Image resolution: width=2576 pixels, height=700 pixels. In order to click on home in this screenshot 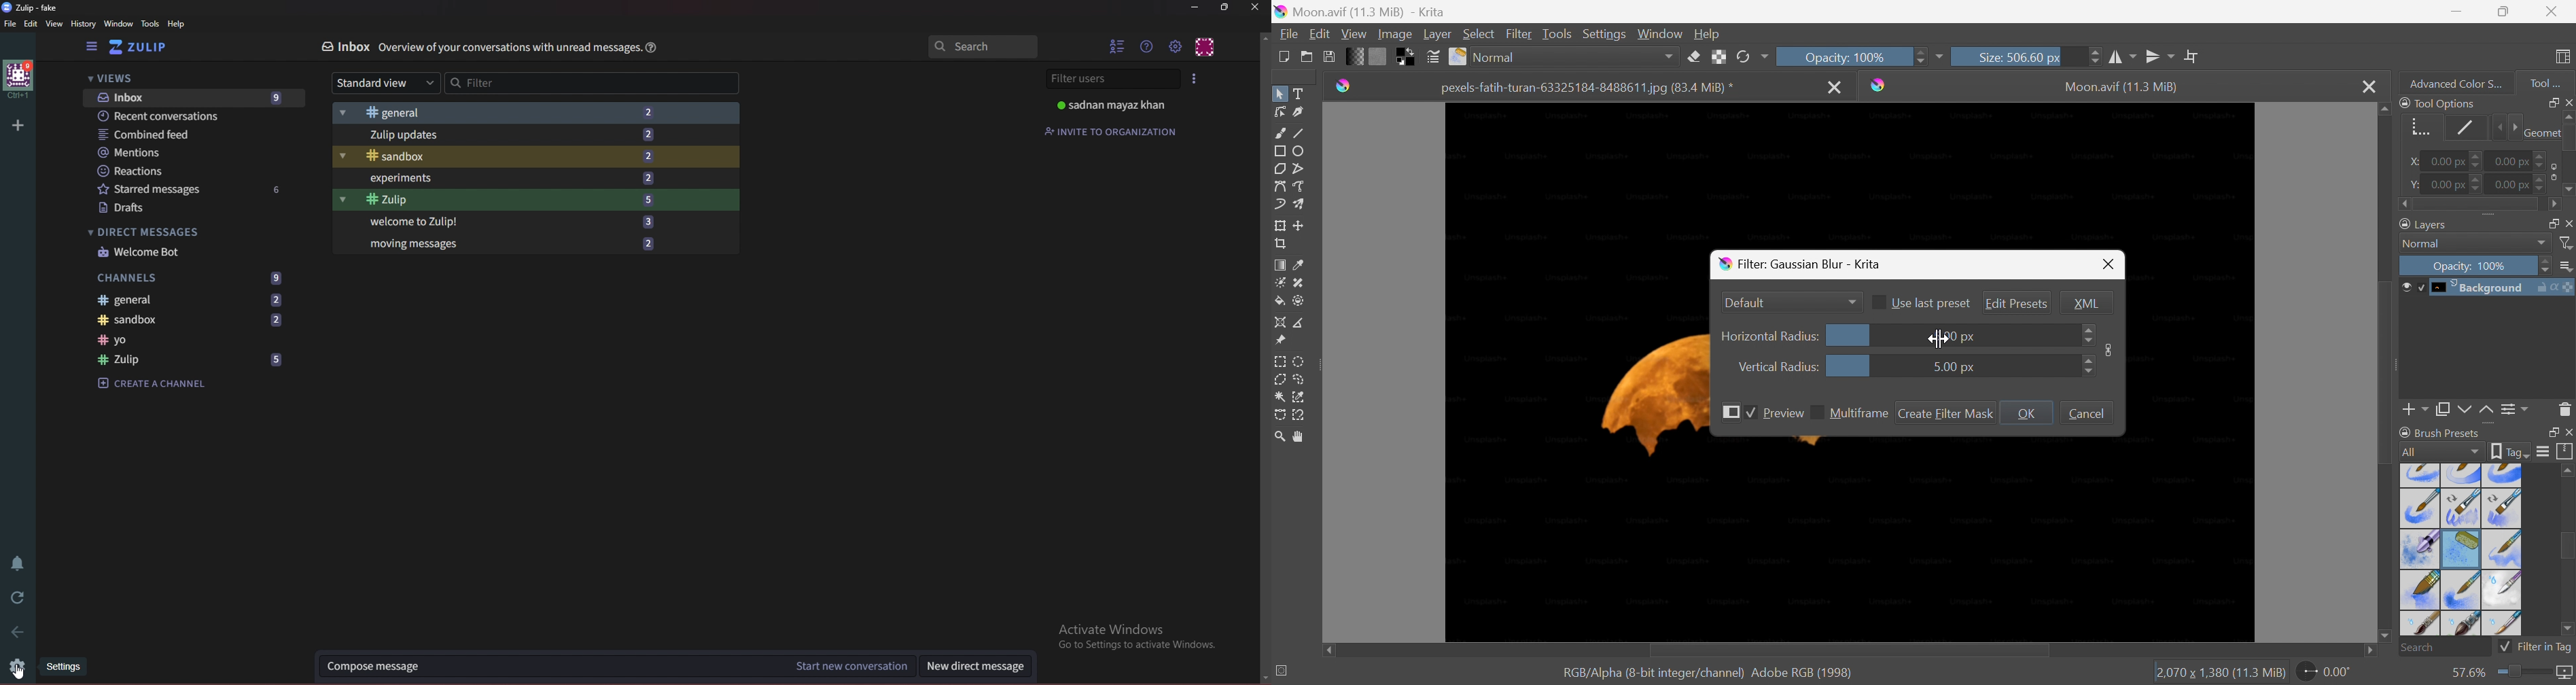, I will do `click(20, 81)`.